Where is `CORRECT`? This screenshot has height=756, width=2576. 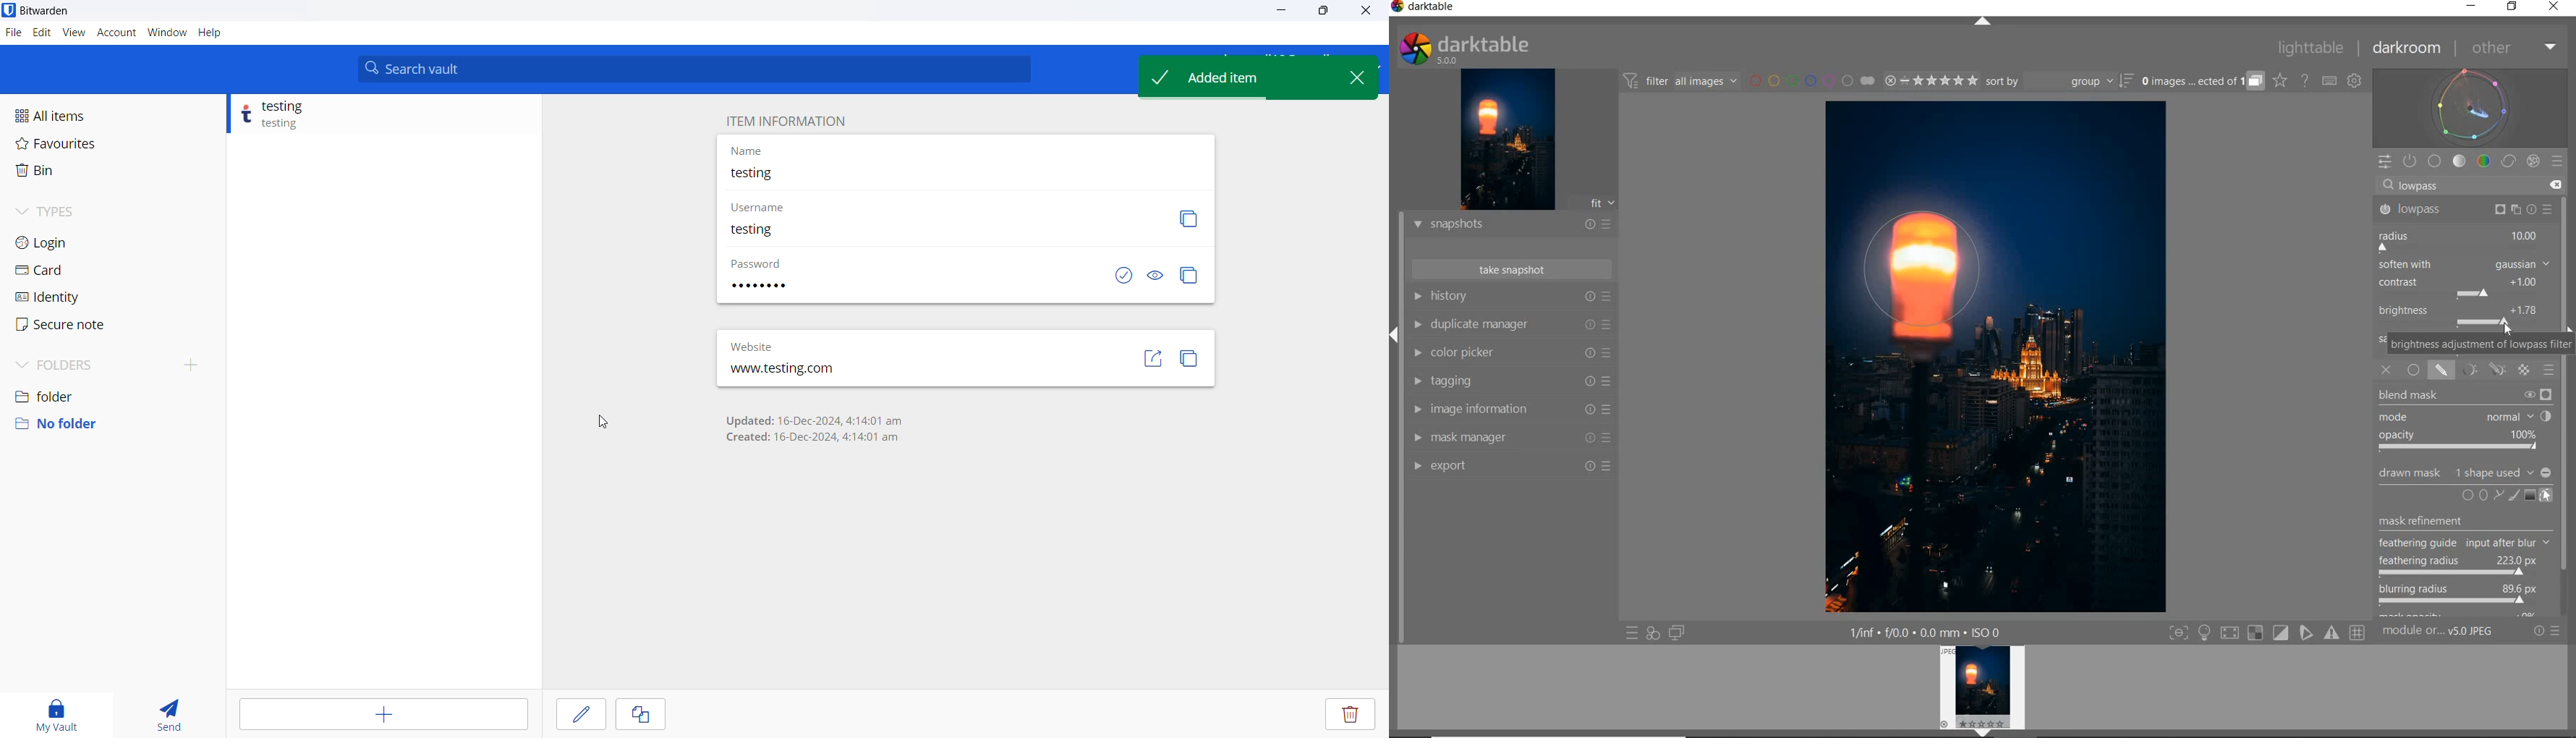
CORRECT is located at coordinates (2508, 161).